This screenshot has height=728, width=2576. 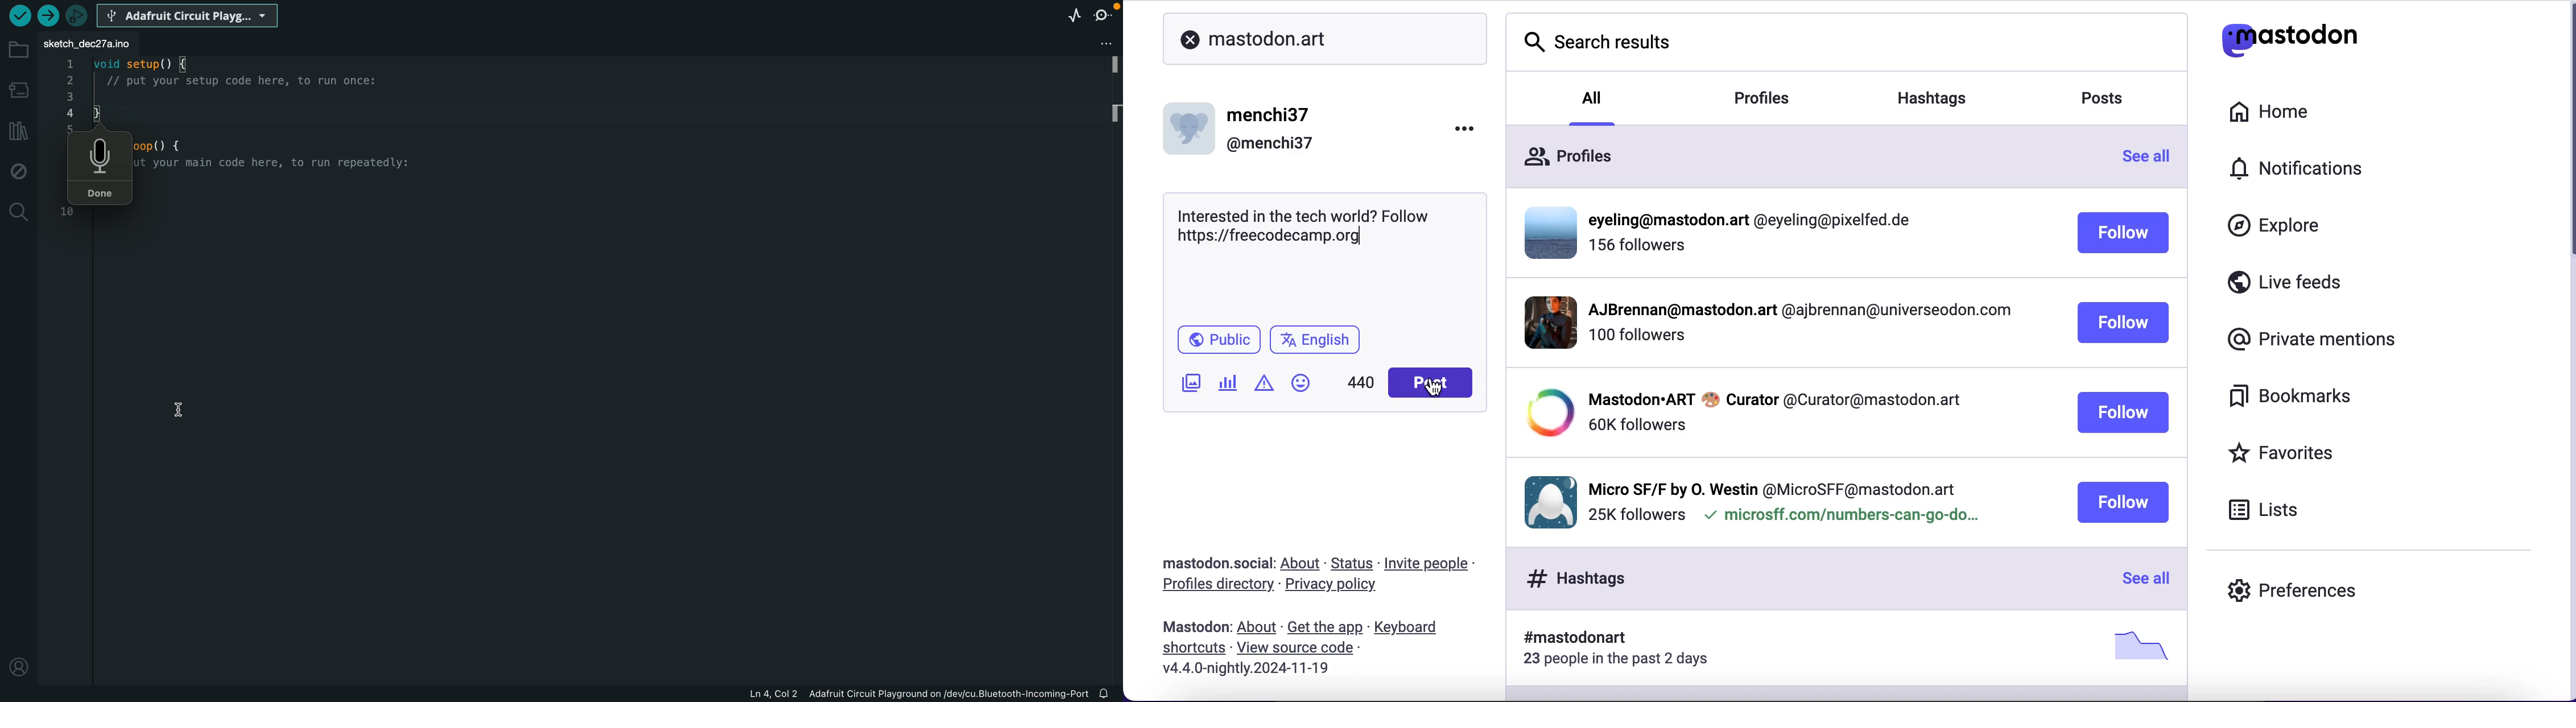 What do you see at coordinates (2287, 171) in the screenshot?
I see `notifications` at bounding box center [2287, 171].